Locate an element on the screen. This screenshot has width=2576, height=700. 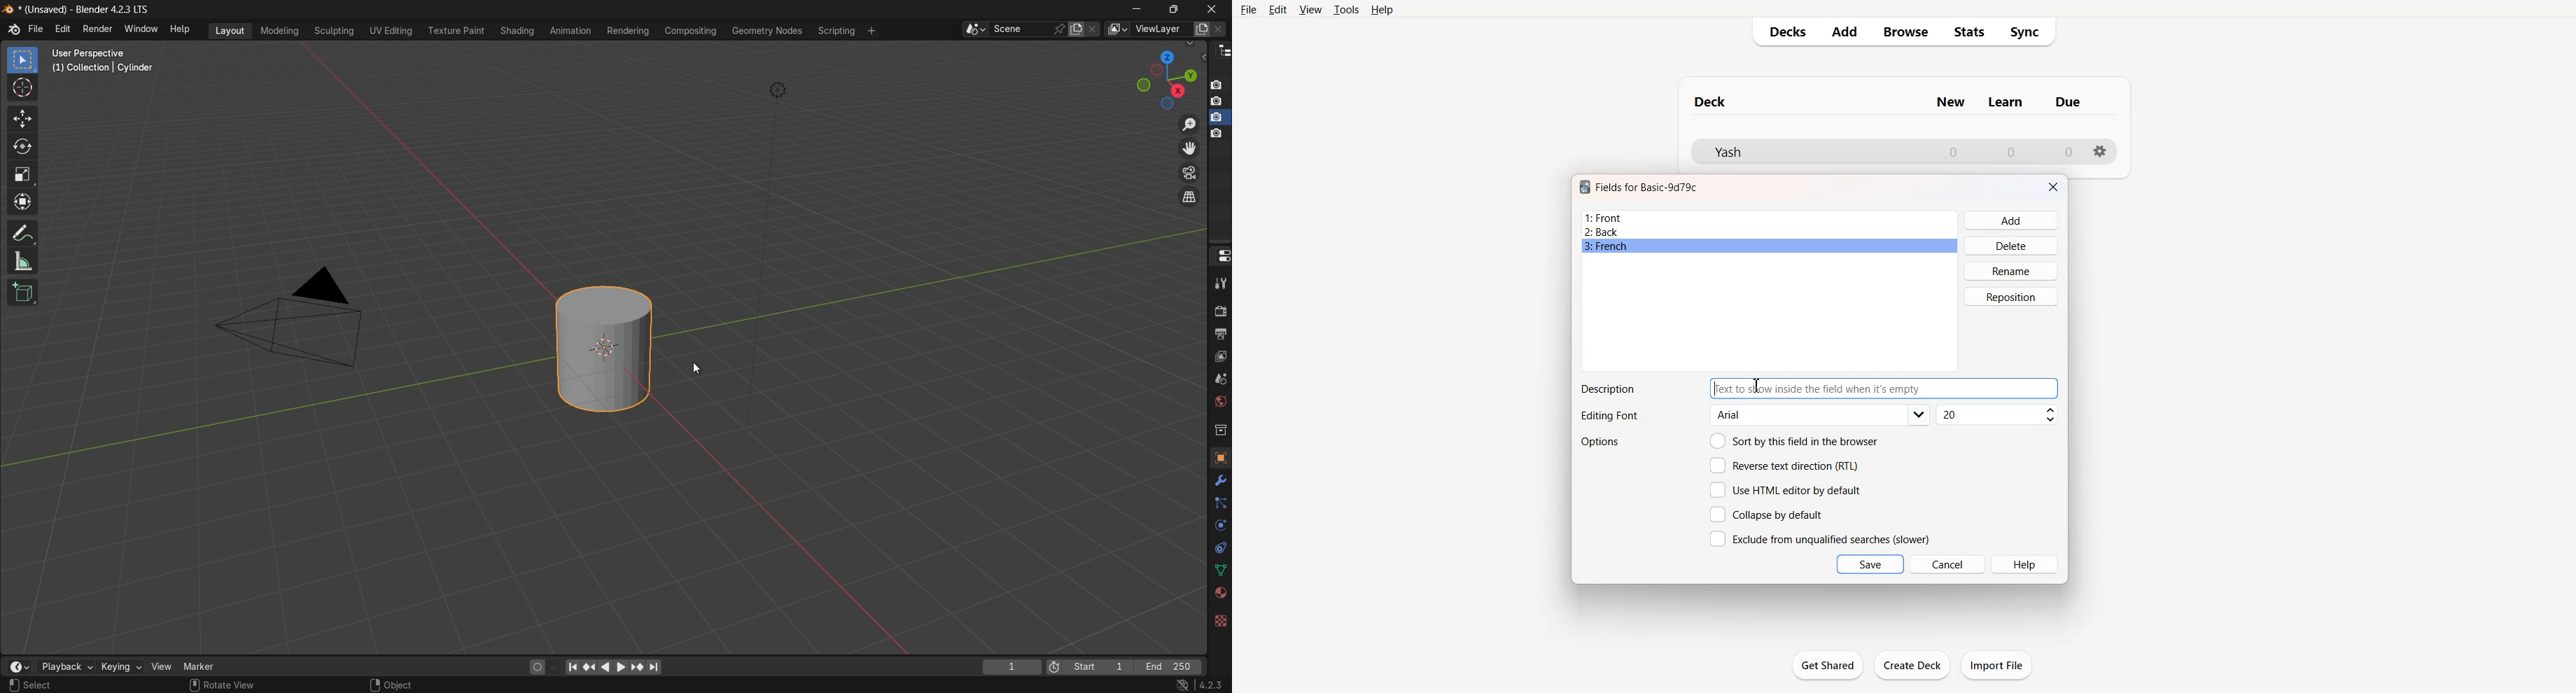
auto keying is located at coordinates (534, 667).